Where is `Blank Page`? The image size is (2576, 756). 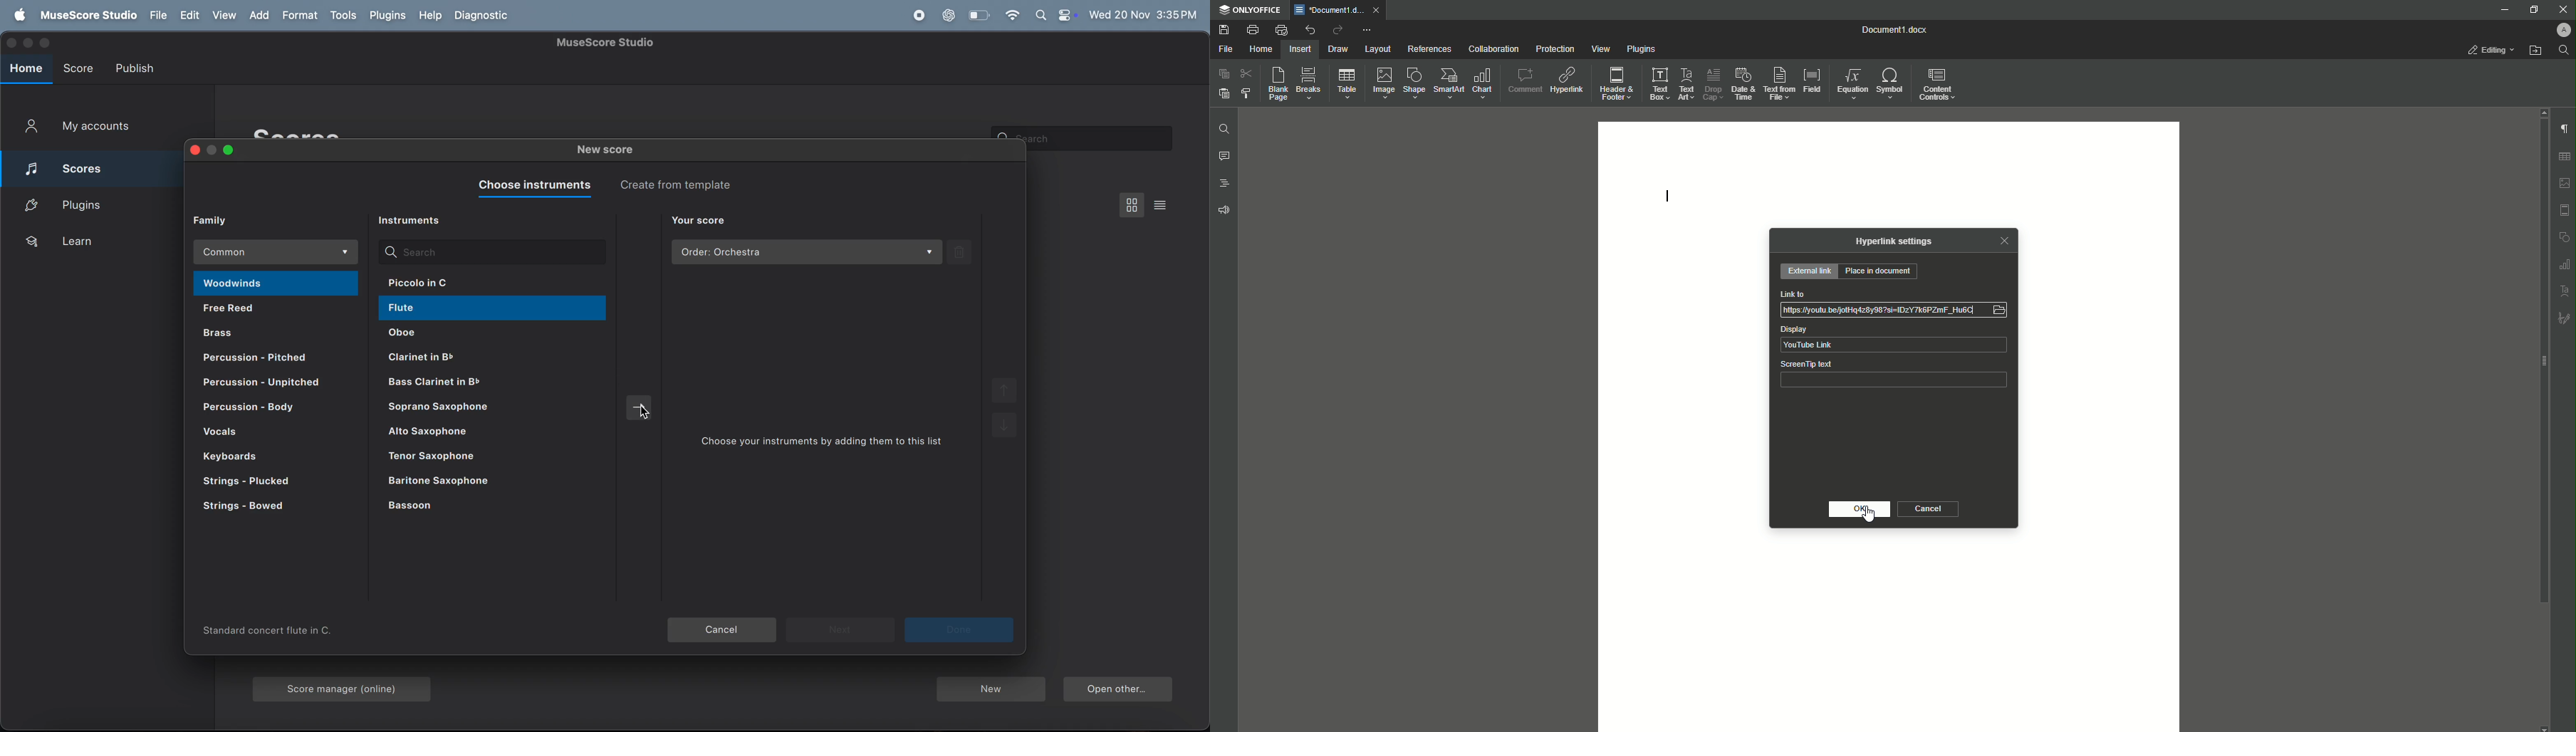 Blank Page is located at coordinates (1277, 83).